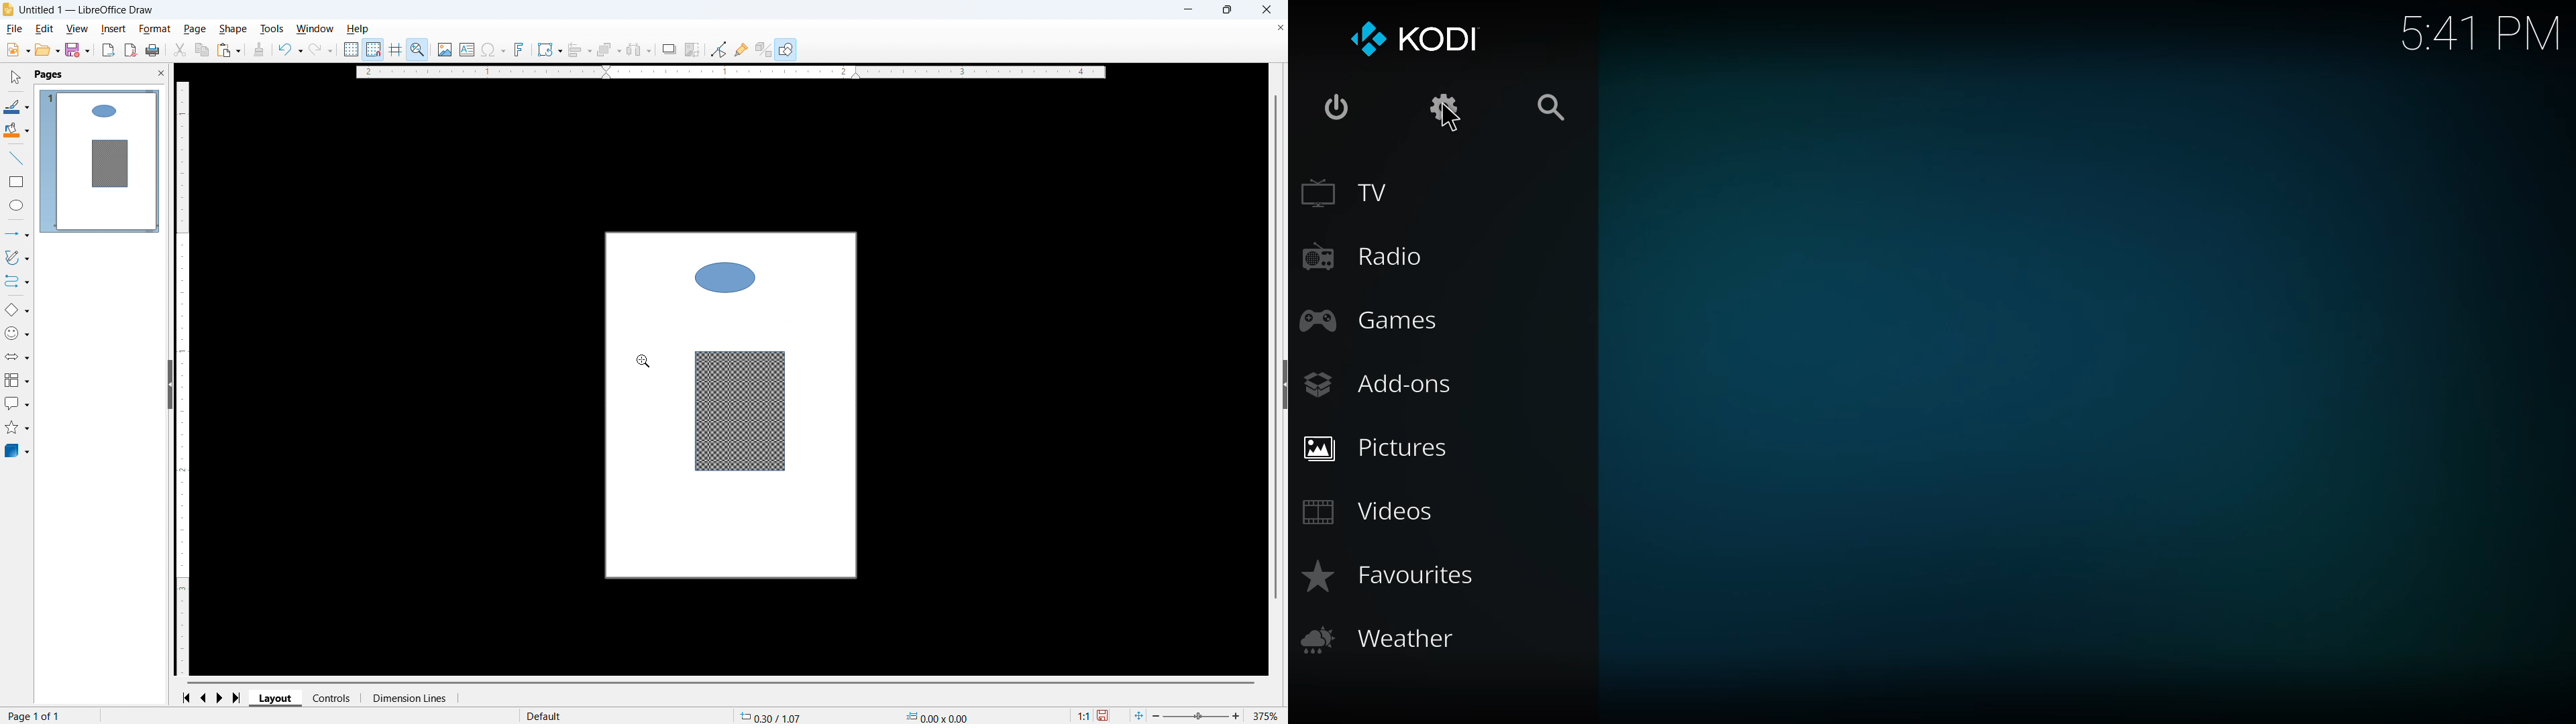 Image resolution: width=2576 pixels, height=728 pixels. I want to click on Insert font work text , so click(520, 49).